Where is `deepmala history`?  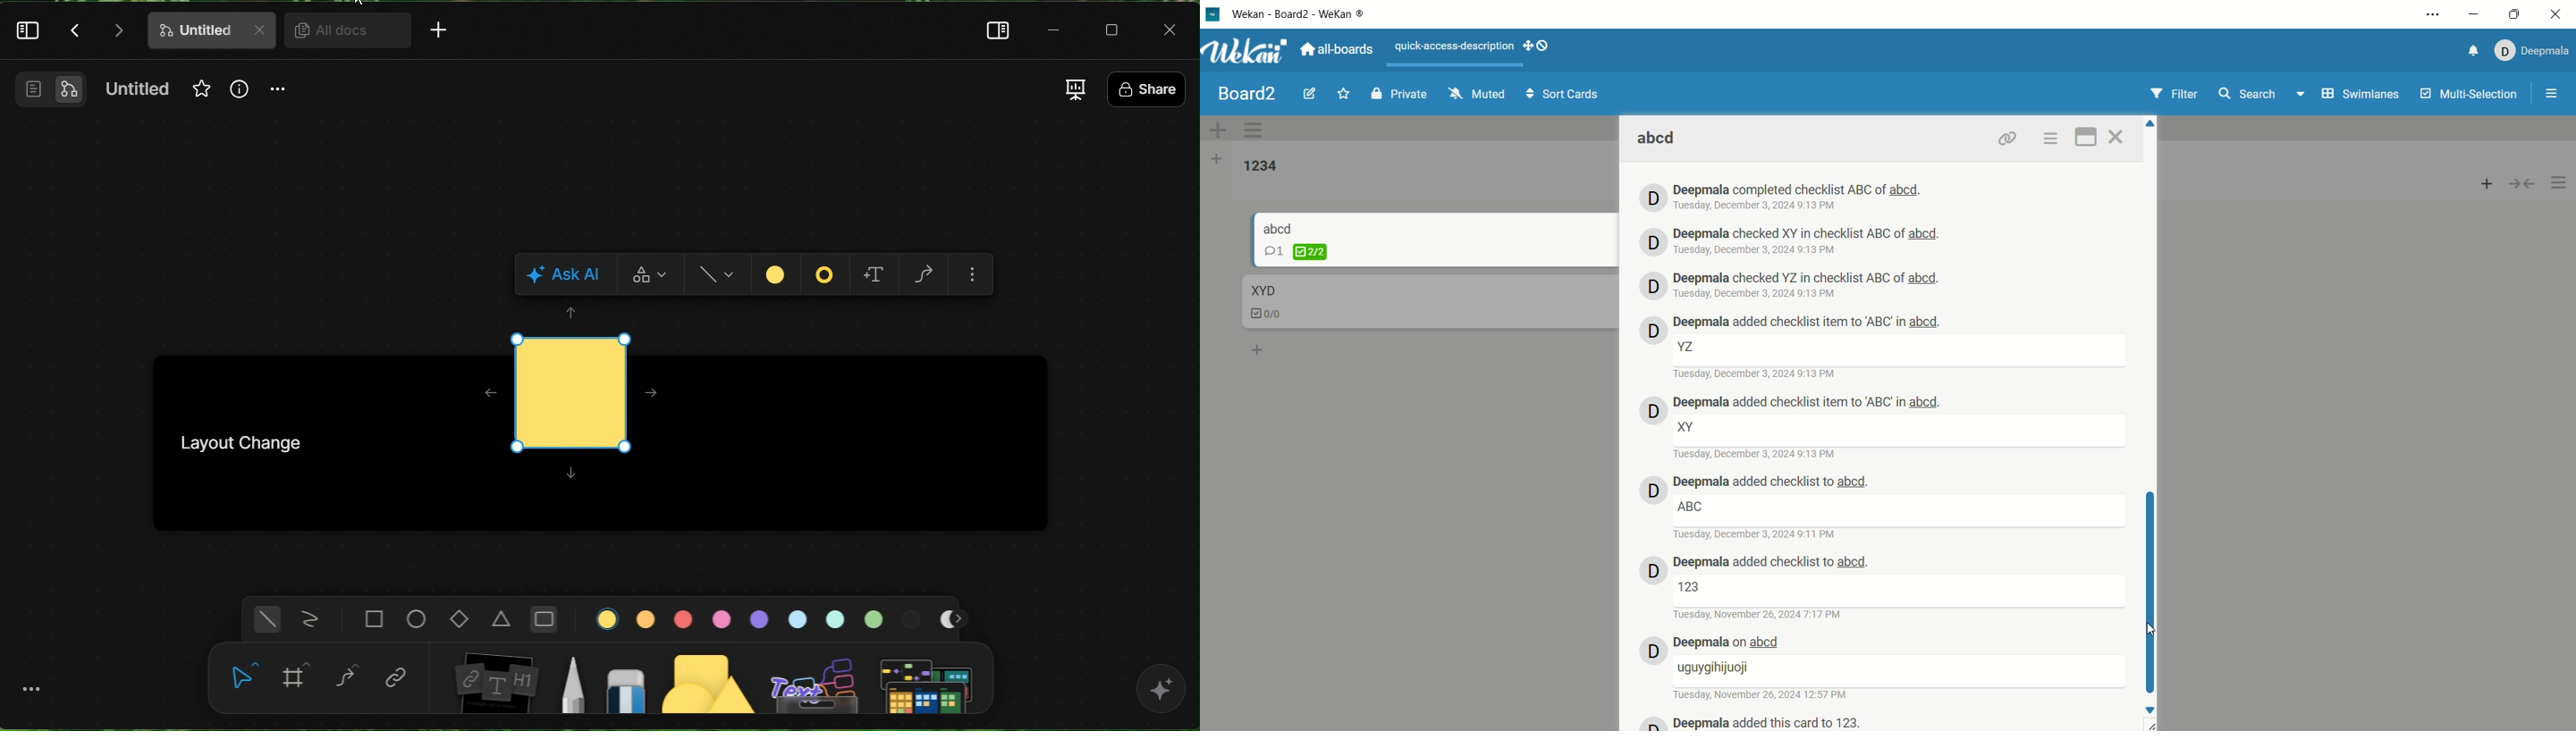 deepmala history is located at coordinates (1809, 323).